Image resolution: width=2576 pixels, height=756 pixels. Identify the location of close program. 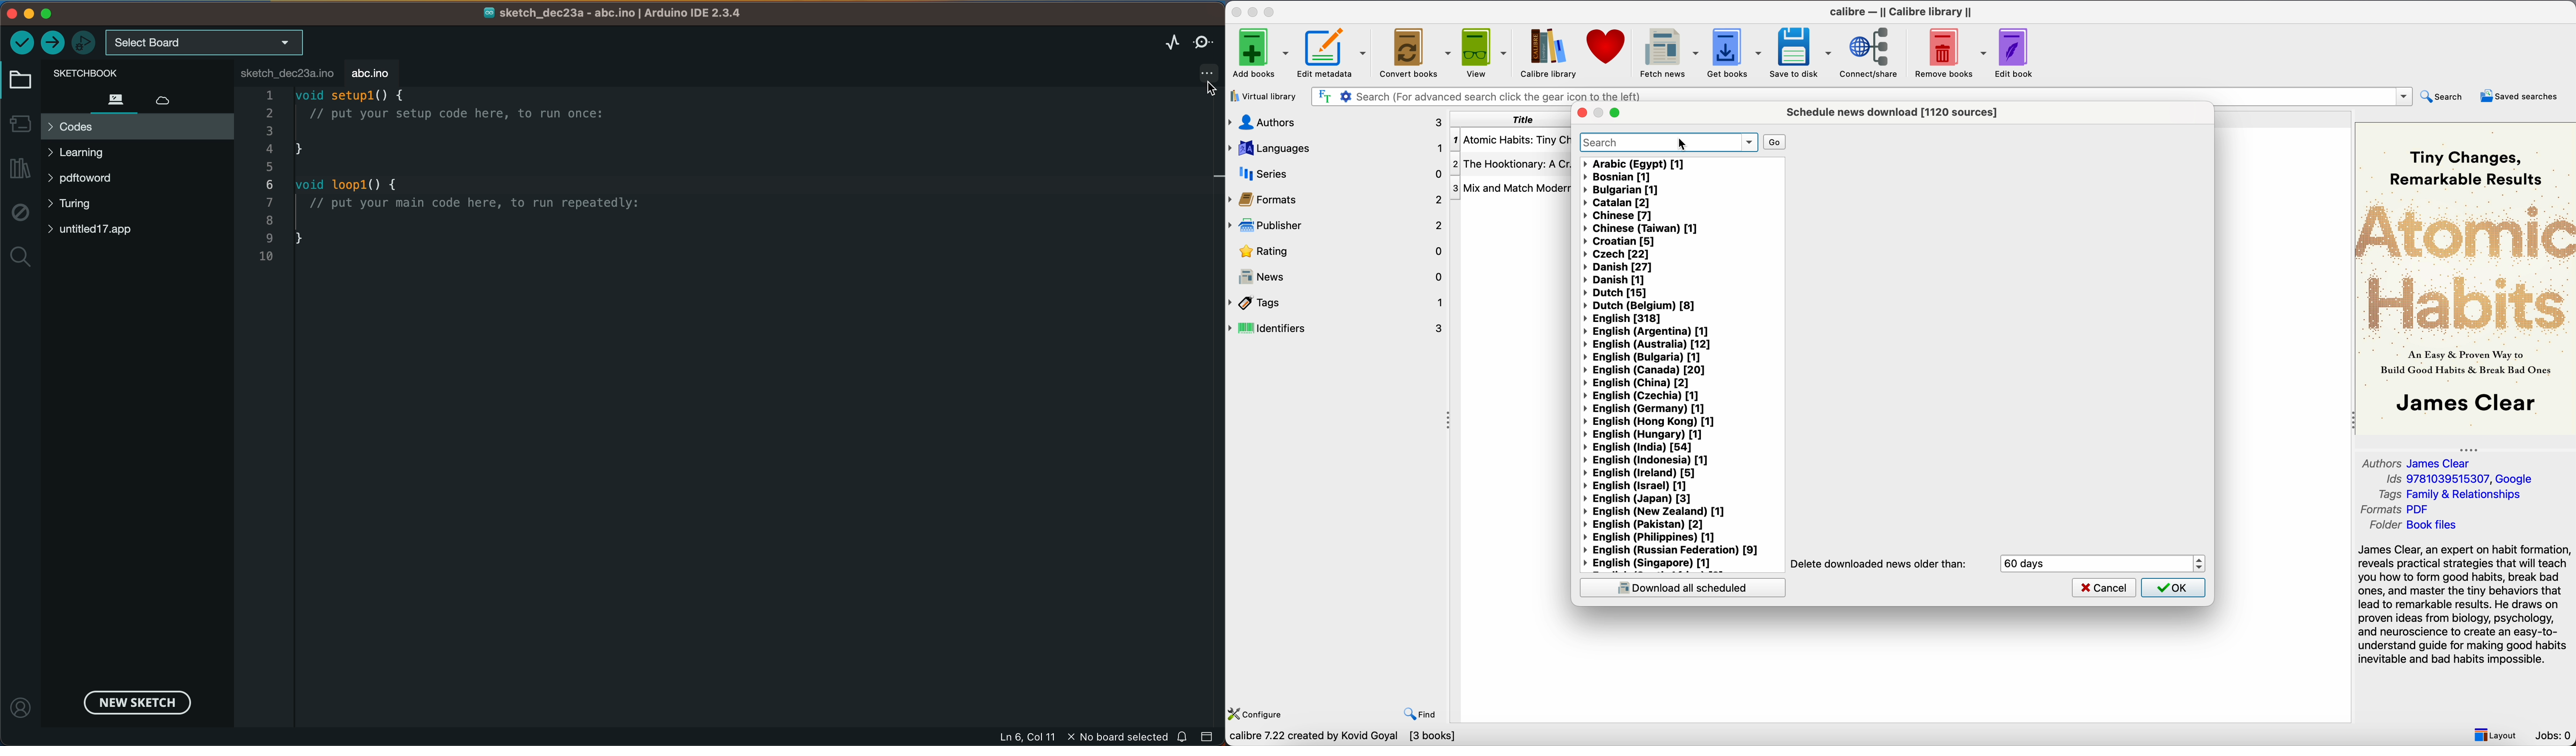
(1236, 10).